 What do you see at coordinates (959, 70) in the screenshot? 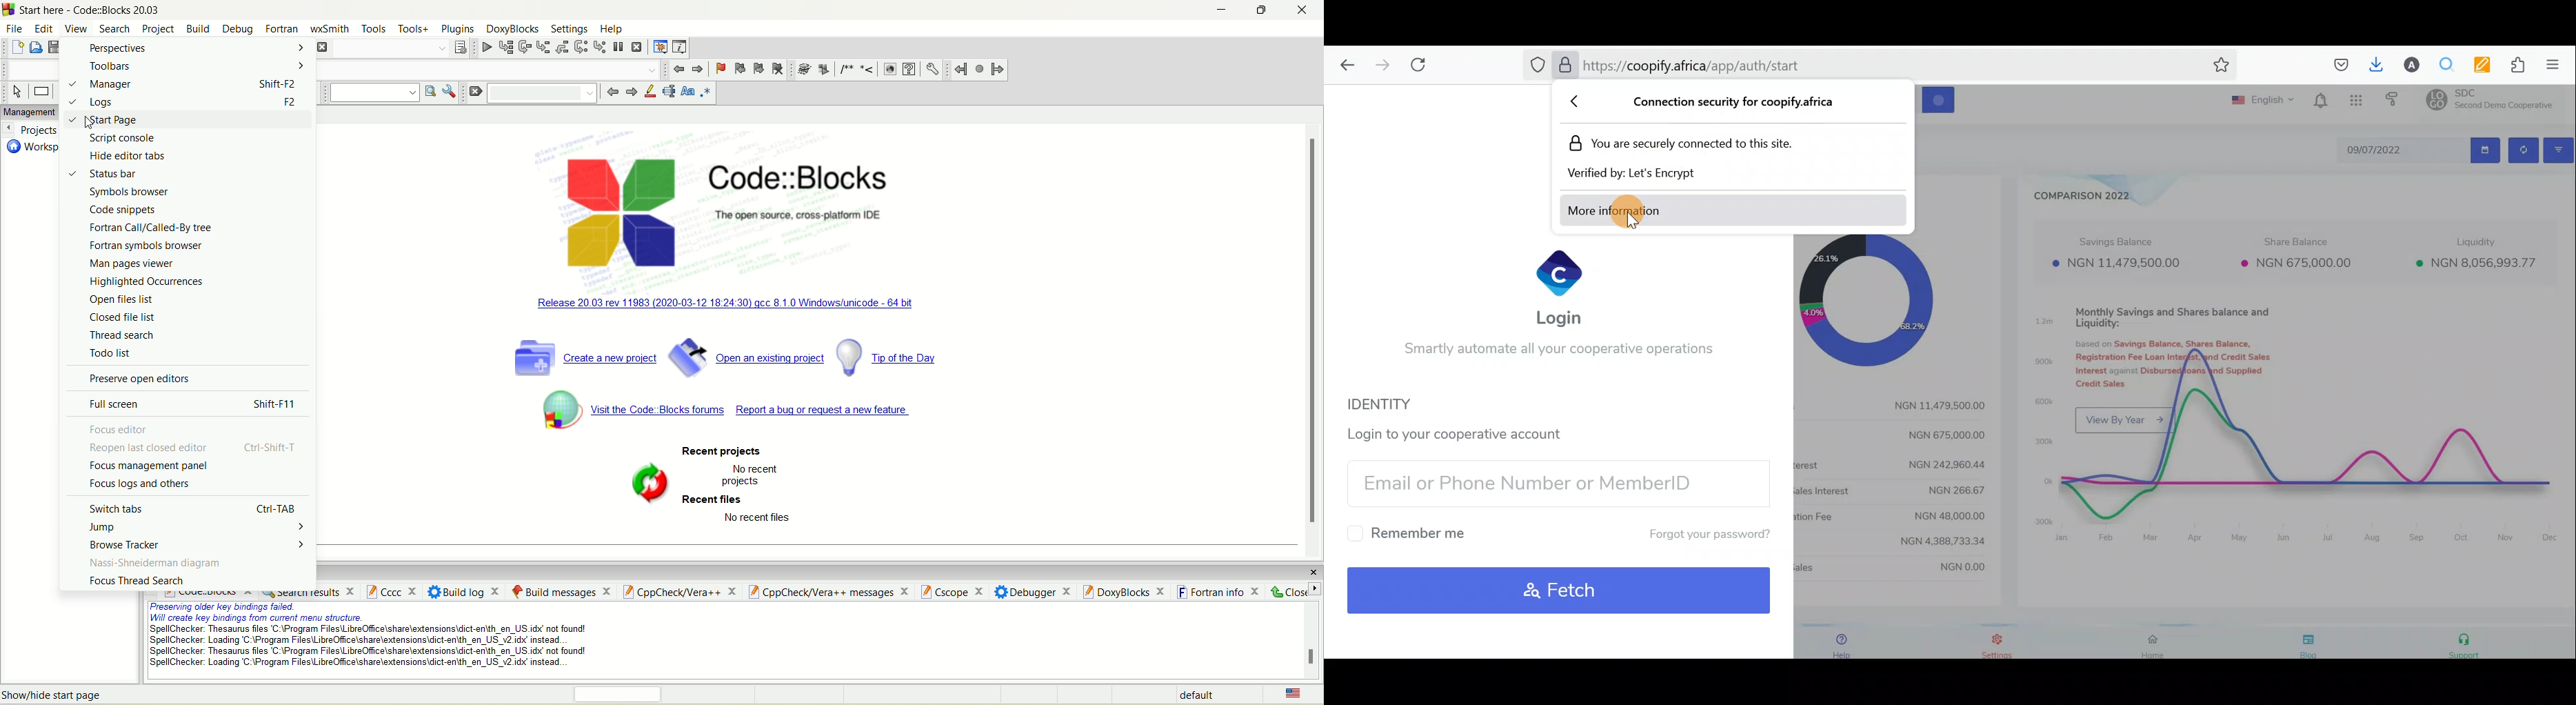
I see `jump back` at bounding box center [959, 70].